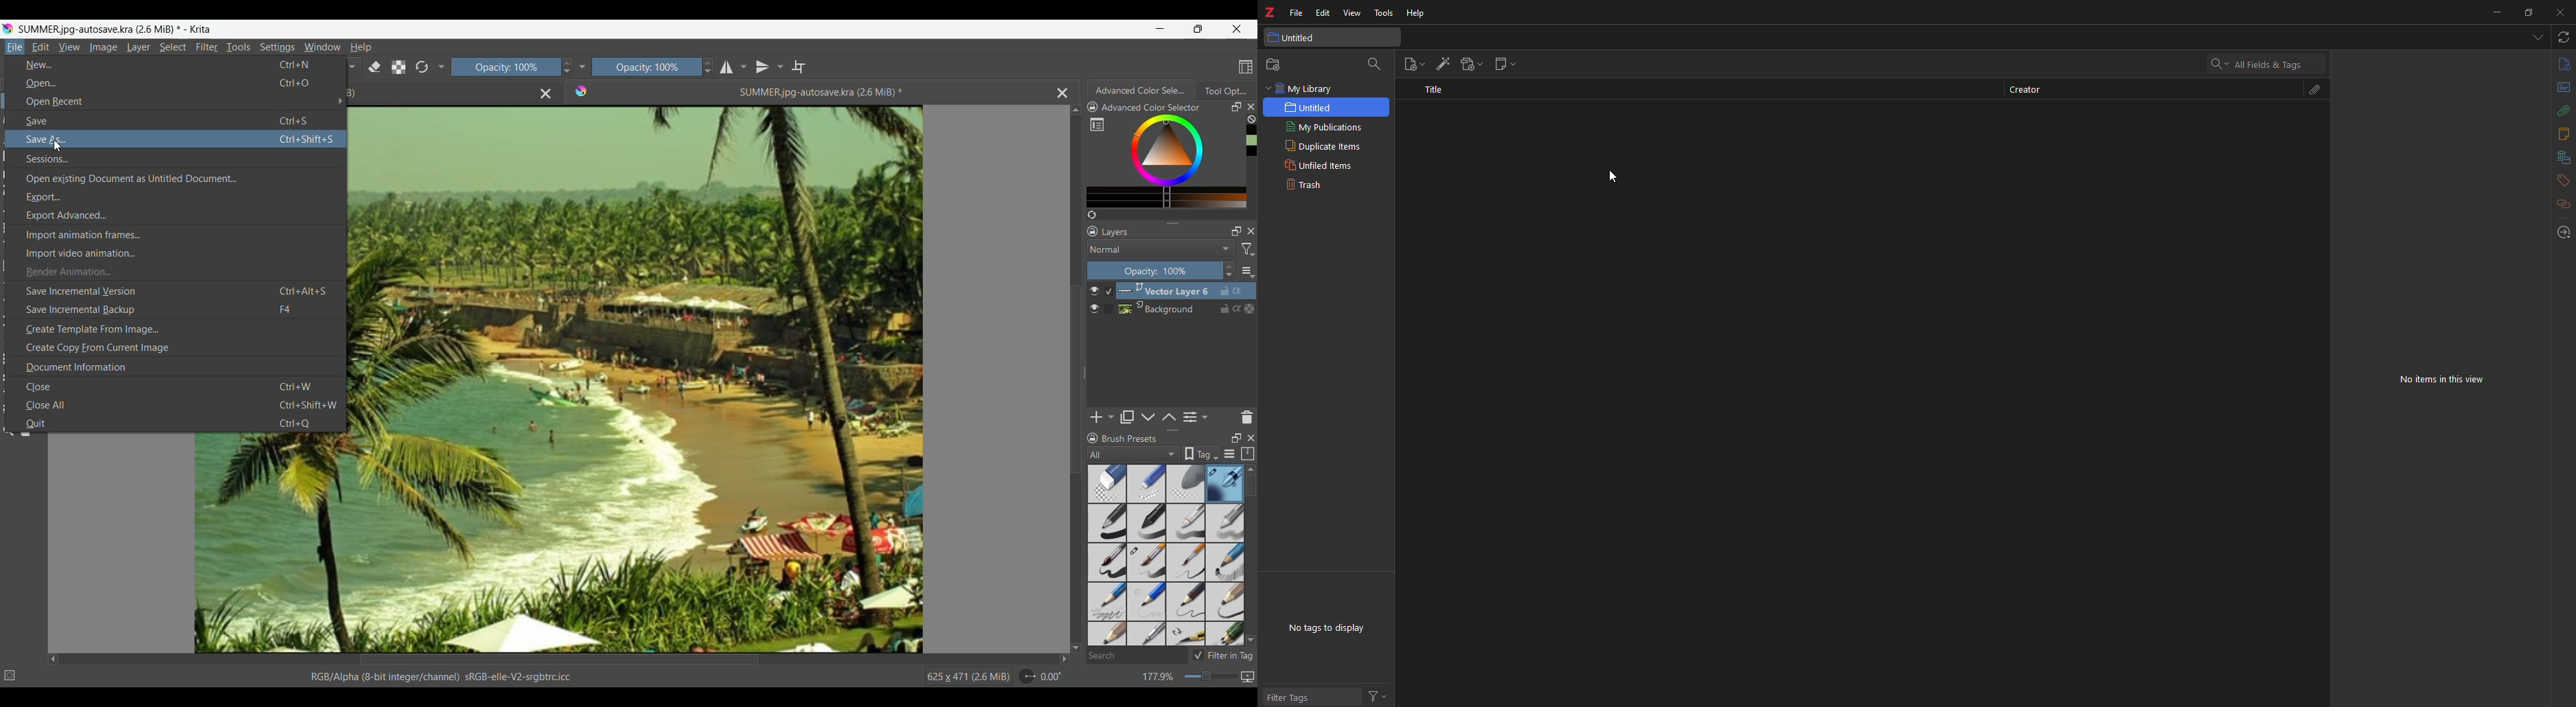  What do you see at coordinates (176, 329) in the screenshot?
I see `Create template from image` at bounding box center [176, 329].